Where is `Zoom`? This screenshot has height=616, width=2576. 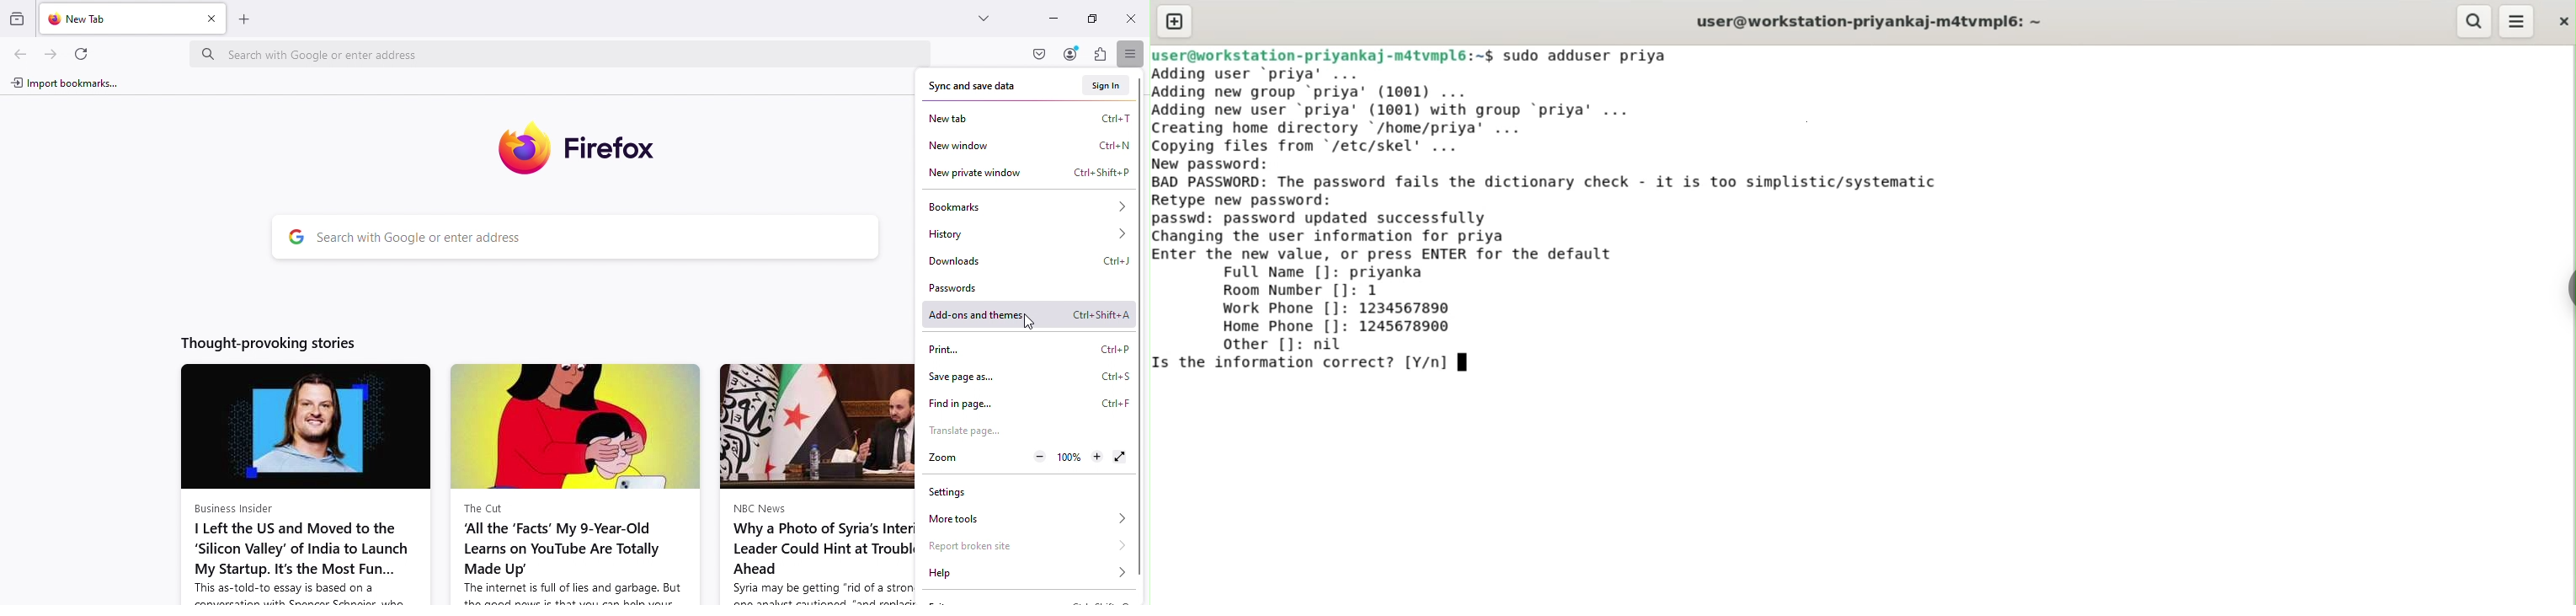 Zoom is located at coordinates (944, 458).